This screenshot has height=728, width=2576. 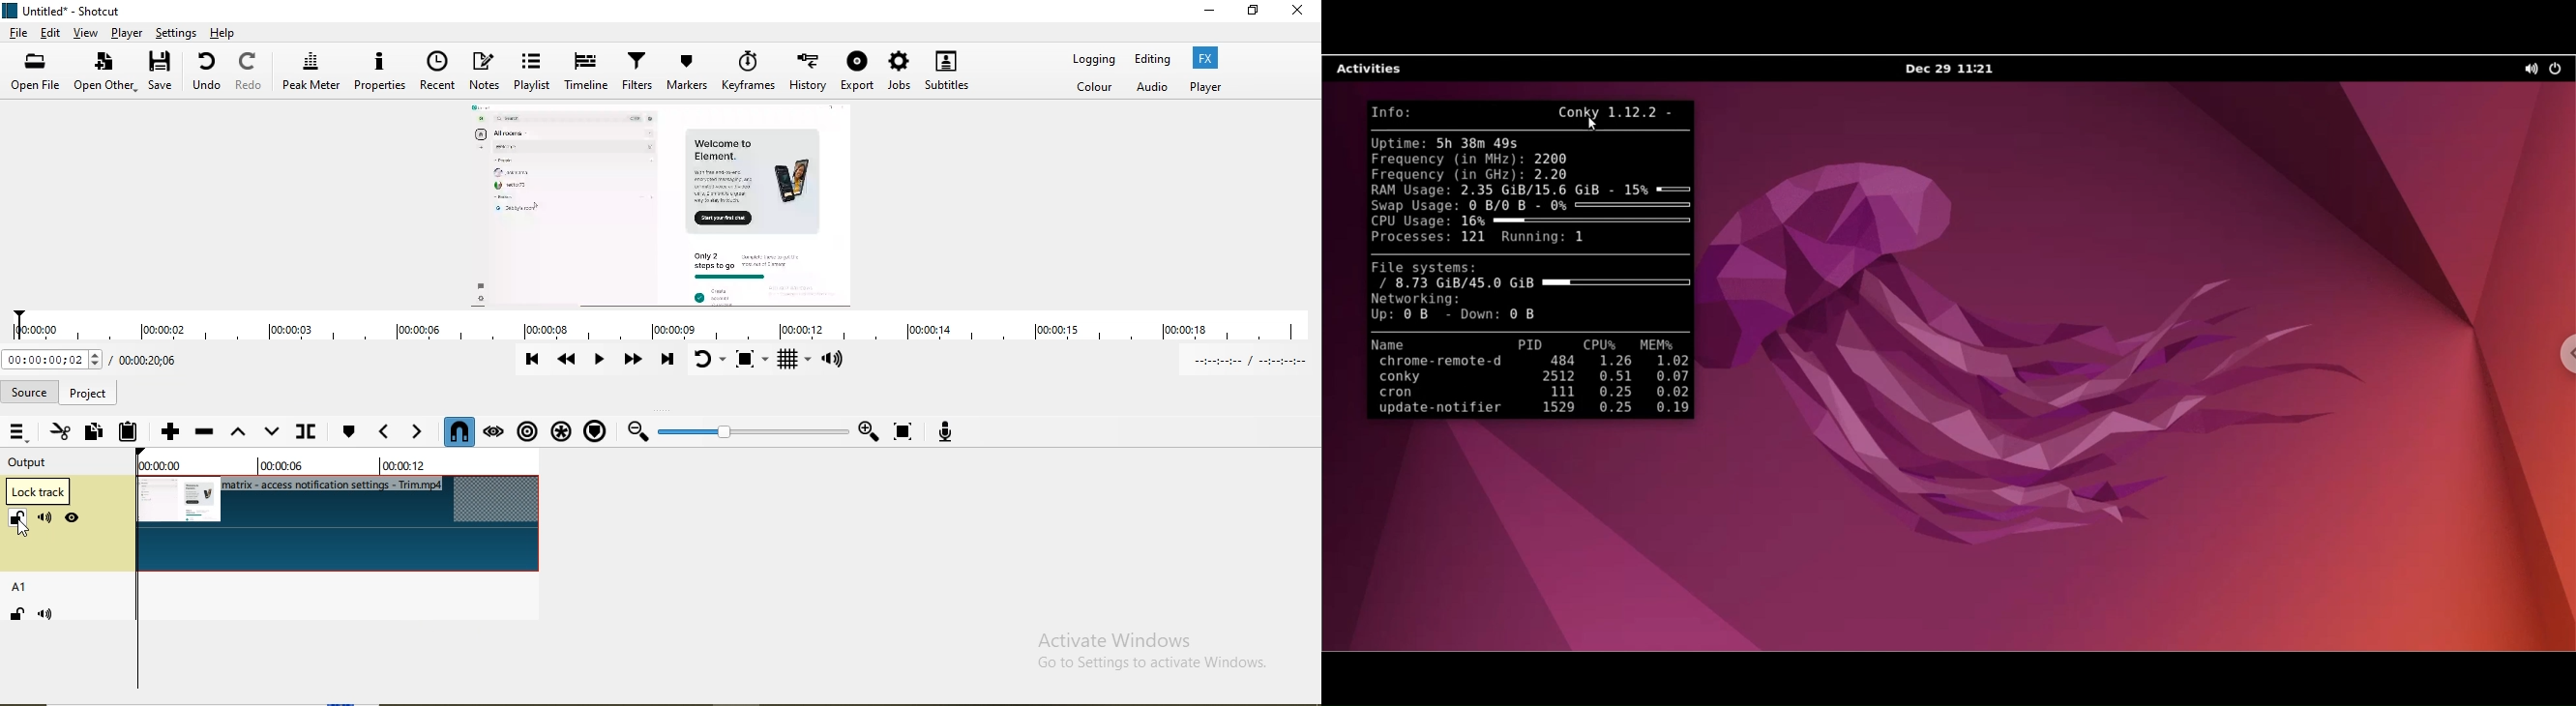 I want to click on Toggle zoom, so click(x=754, y=361).